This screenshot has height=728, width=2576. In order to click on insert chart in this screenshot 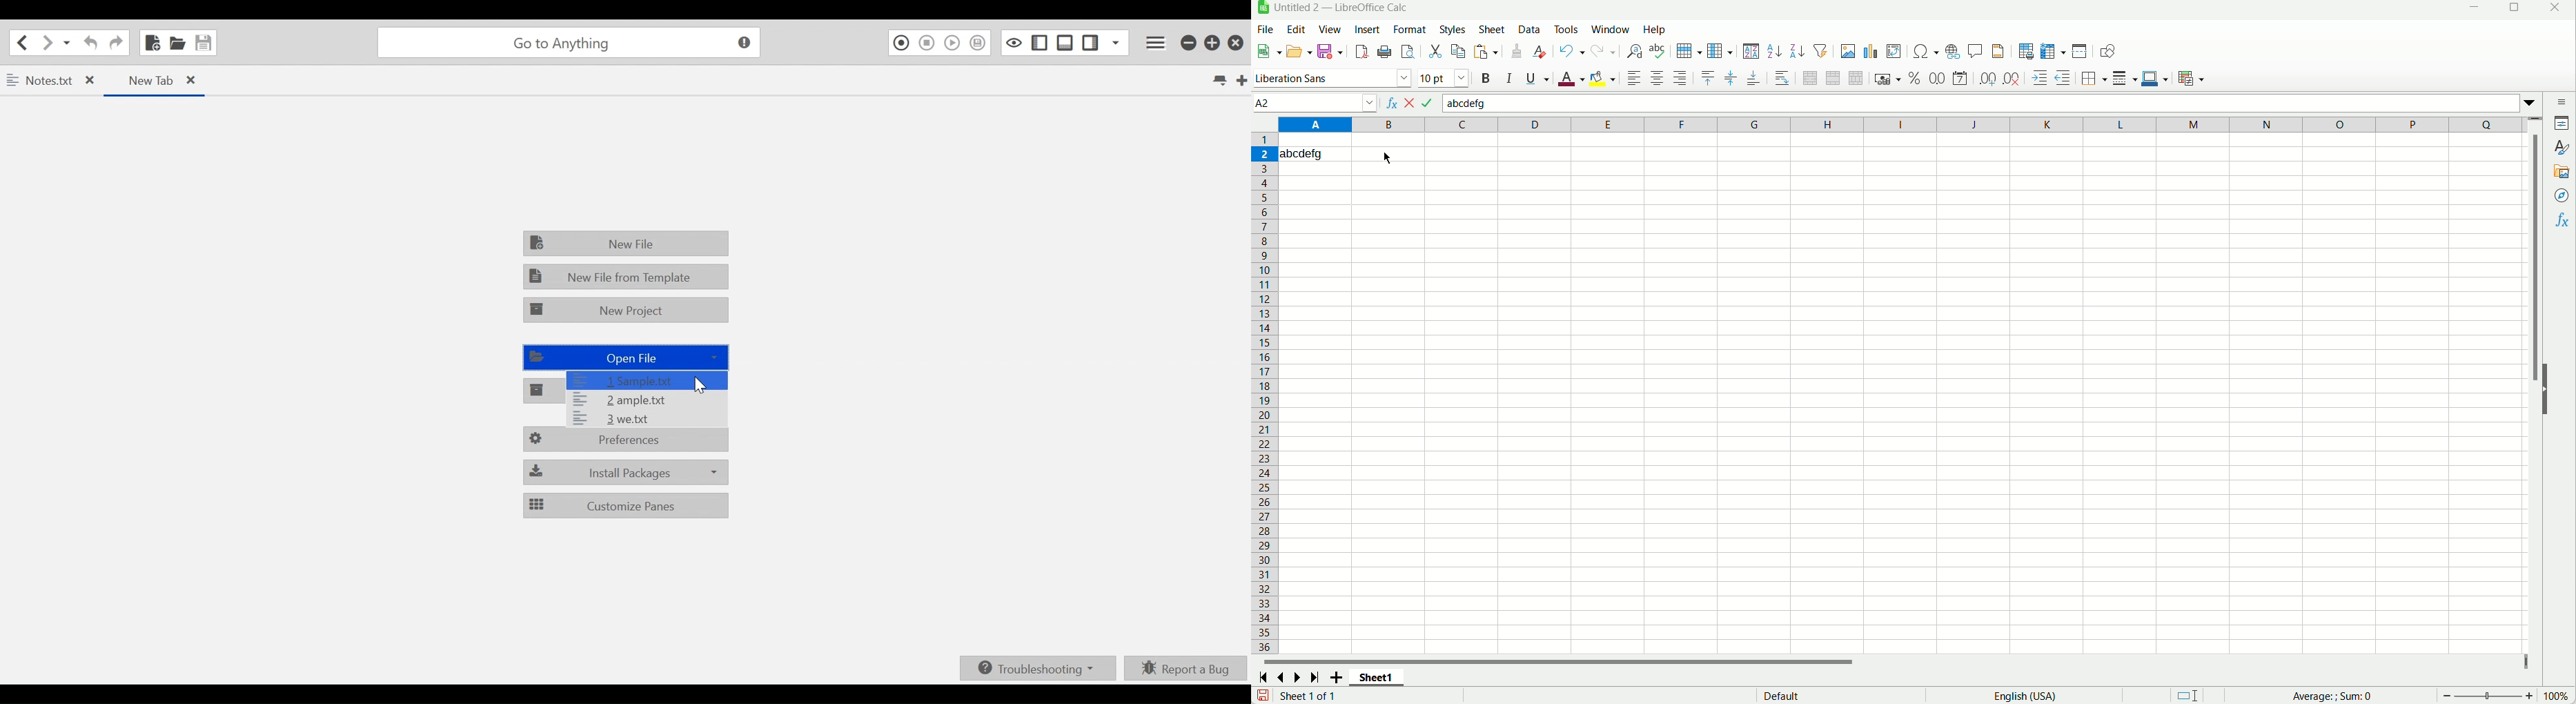, I will do `click(1870, 52)`.